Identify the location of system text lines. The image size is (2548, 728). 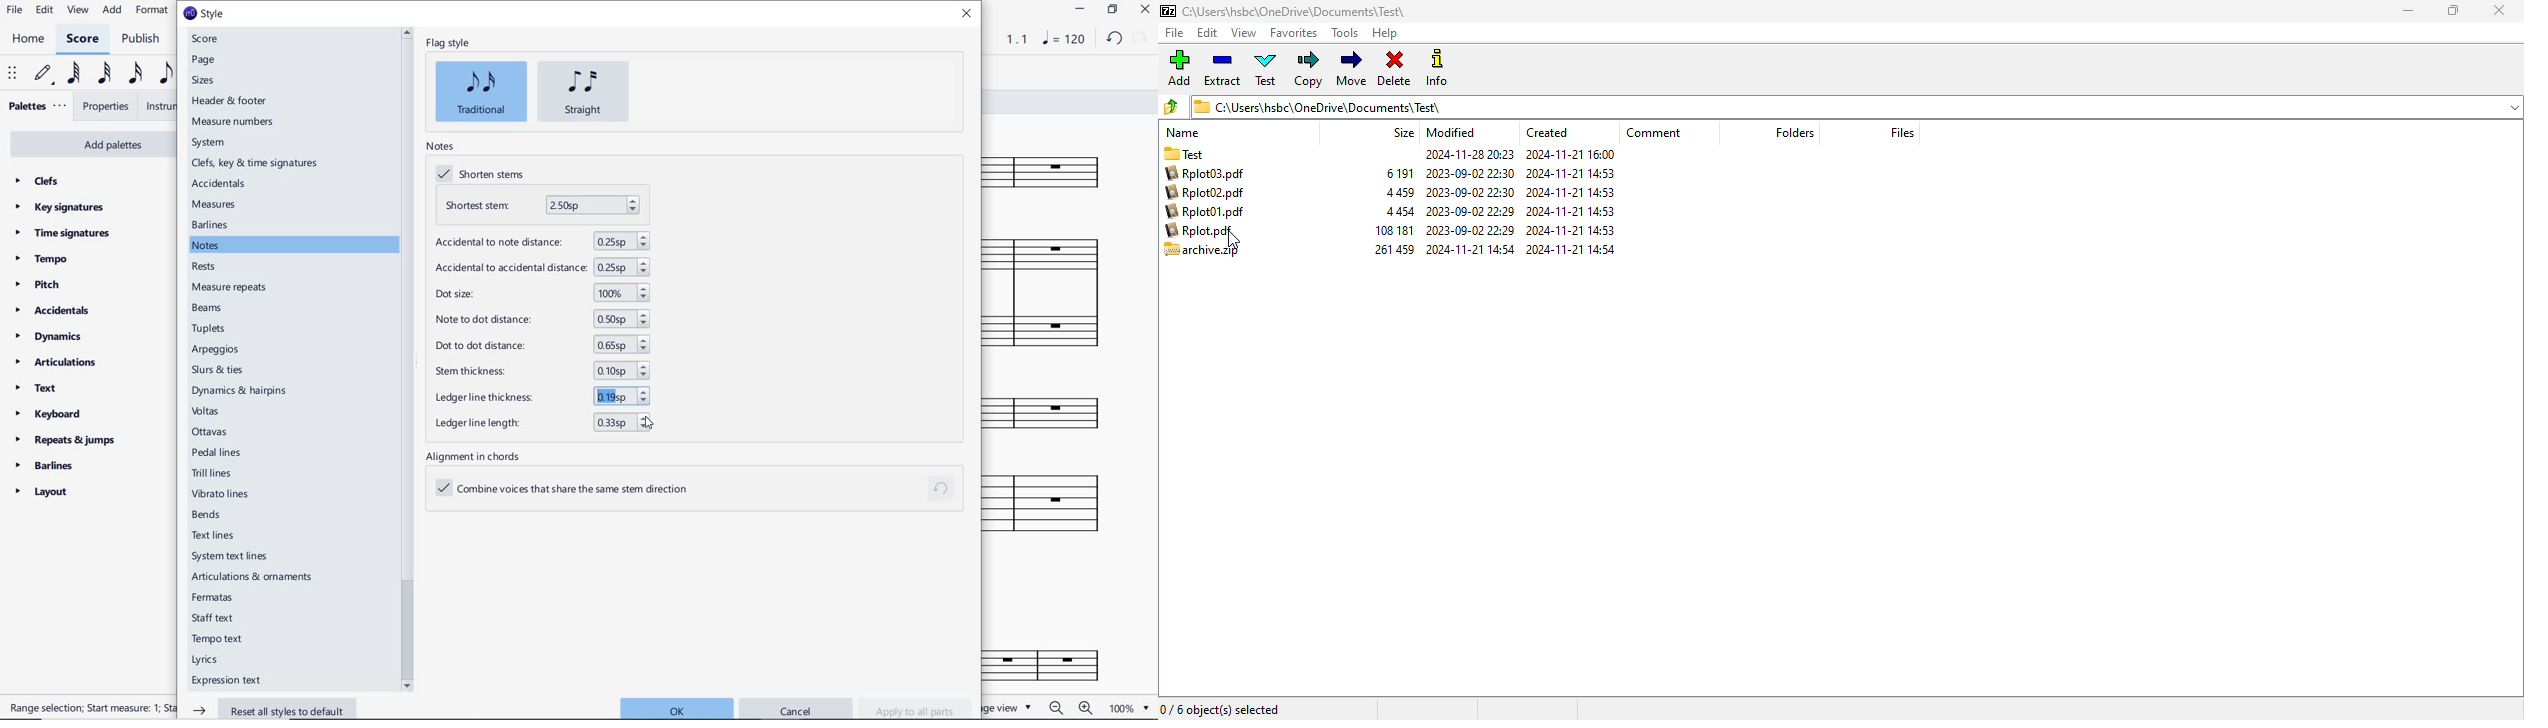
(241, 557).